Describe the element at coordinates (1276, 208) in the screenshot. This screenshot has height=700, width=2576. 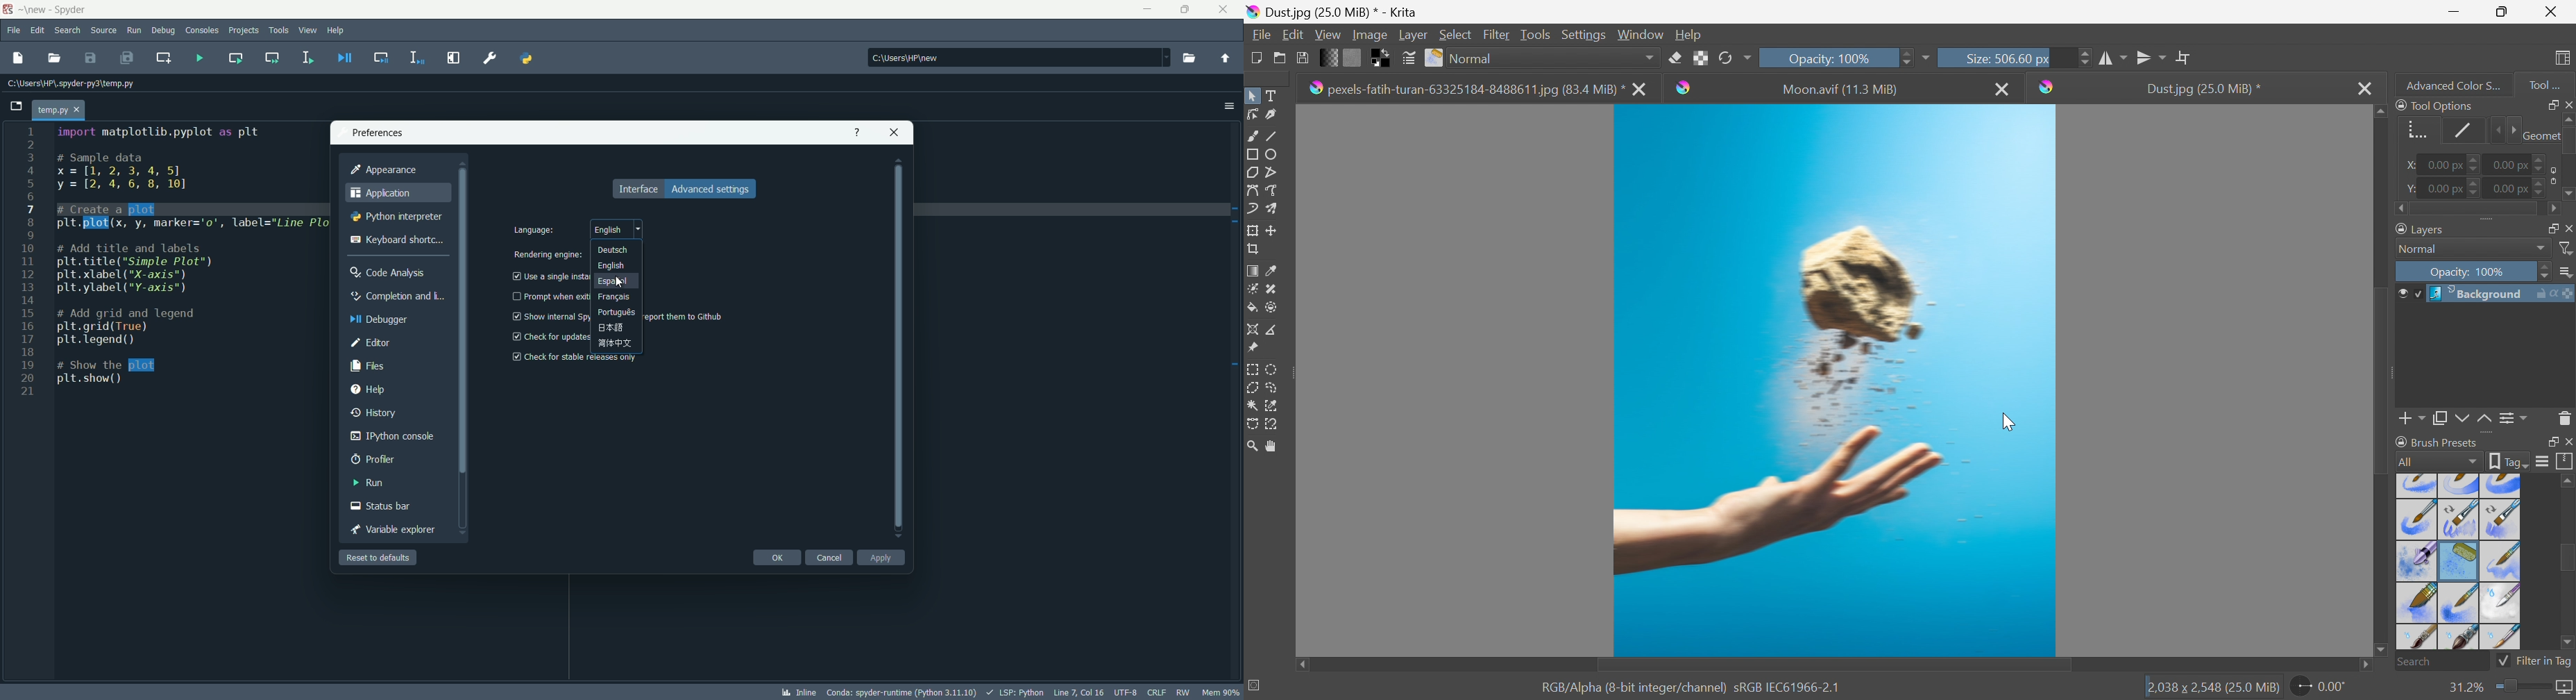
I see `Multibrush tool` at that location.